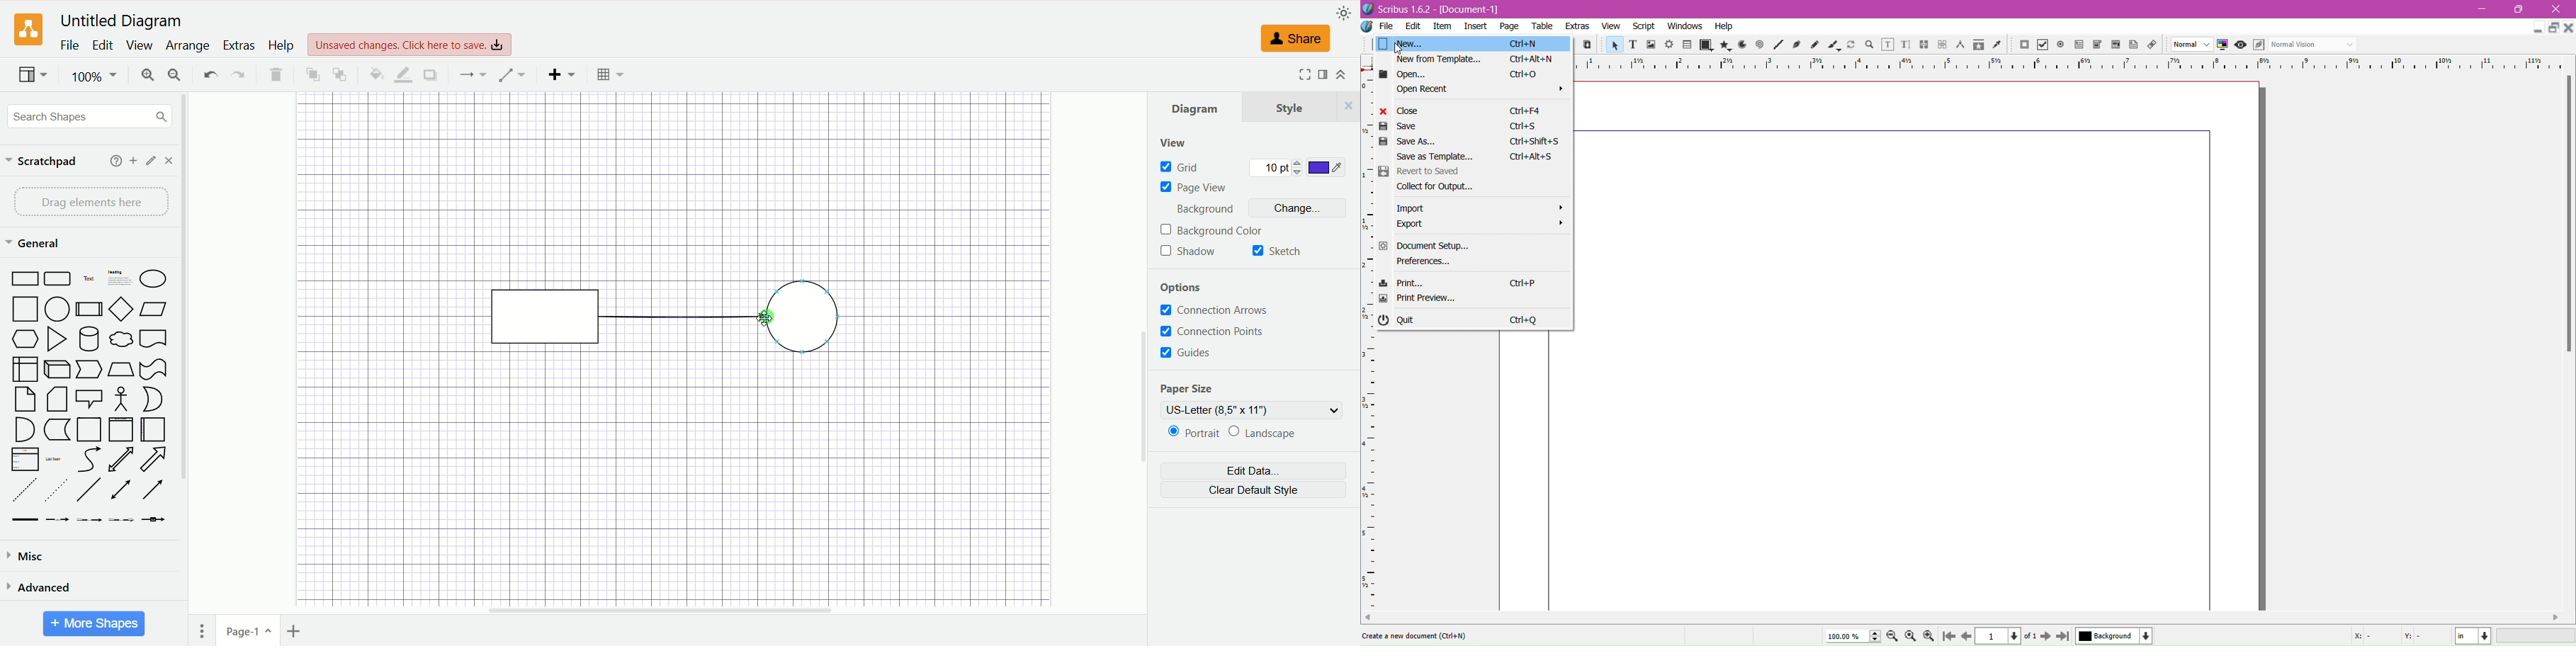 This screenshot has height=672, width=2576. Describe the element at coordinates (41, 587) in the screenshot. I see `advanced` at that location.